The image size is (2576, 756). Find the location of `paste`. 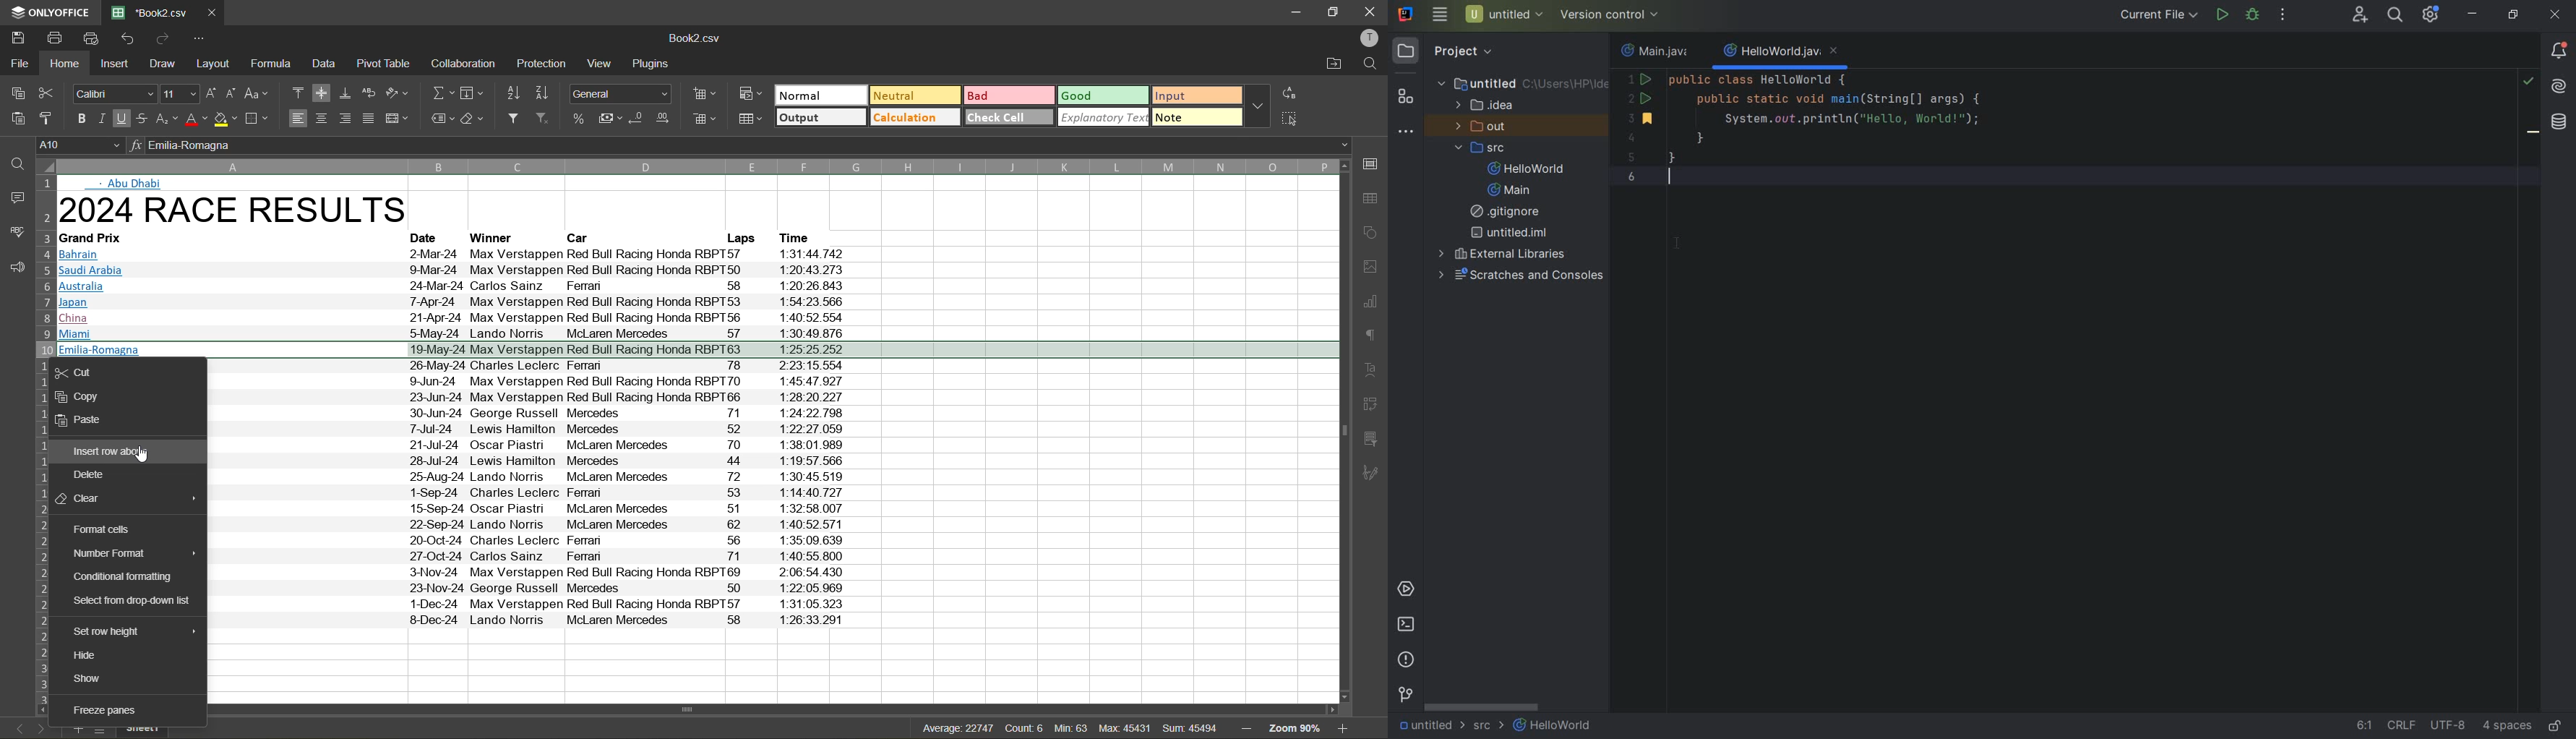

paste is located at coordinates (14, 120).